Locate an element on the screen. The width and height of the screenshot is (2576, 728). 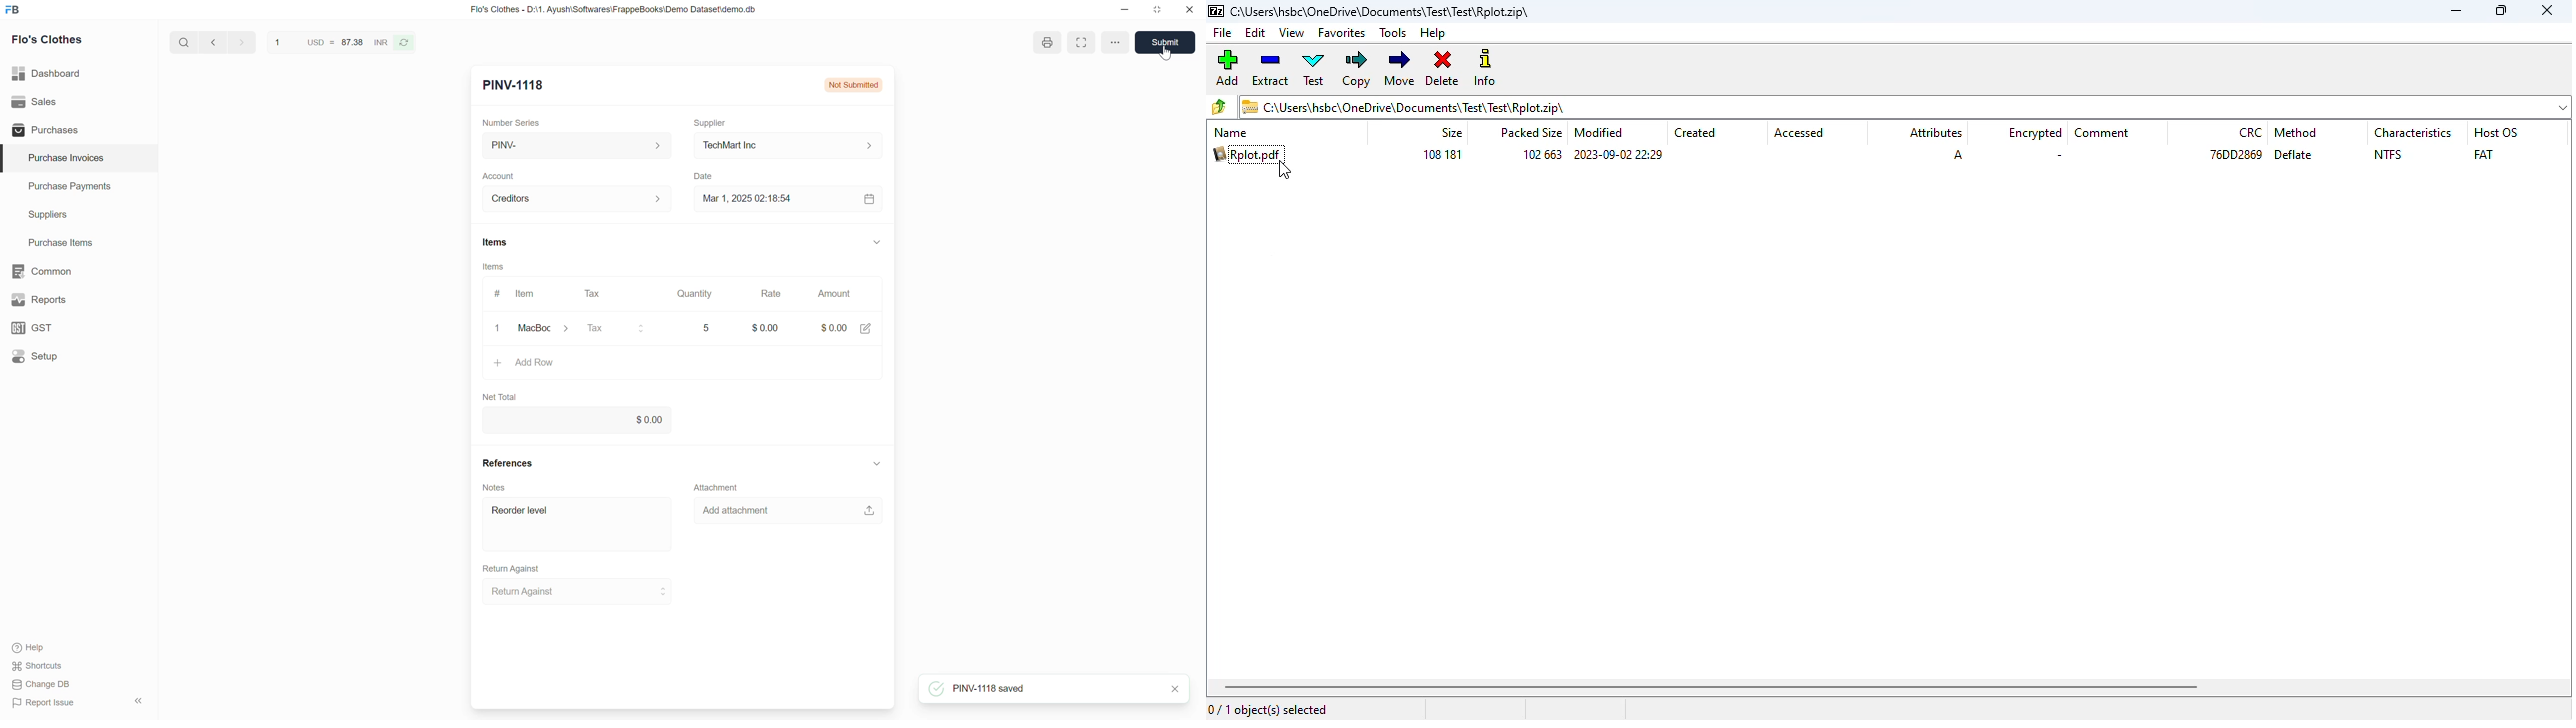
Items is located at coordinates (496, 242).